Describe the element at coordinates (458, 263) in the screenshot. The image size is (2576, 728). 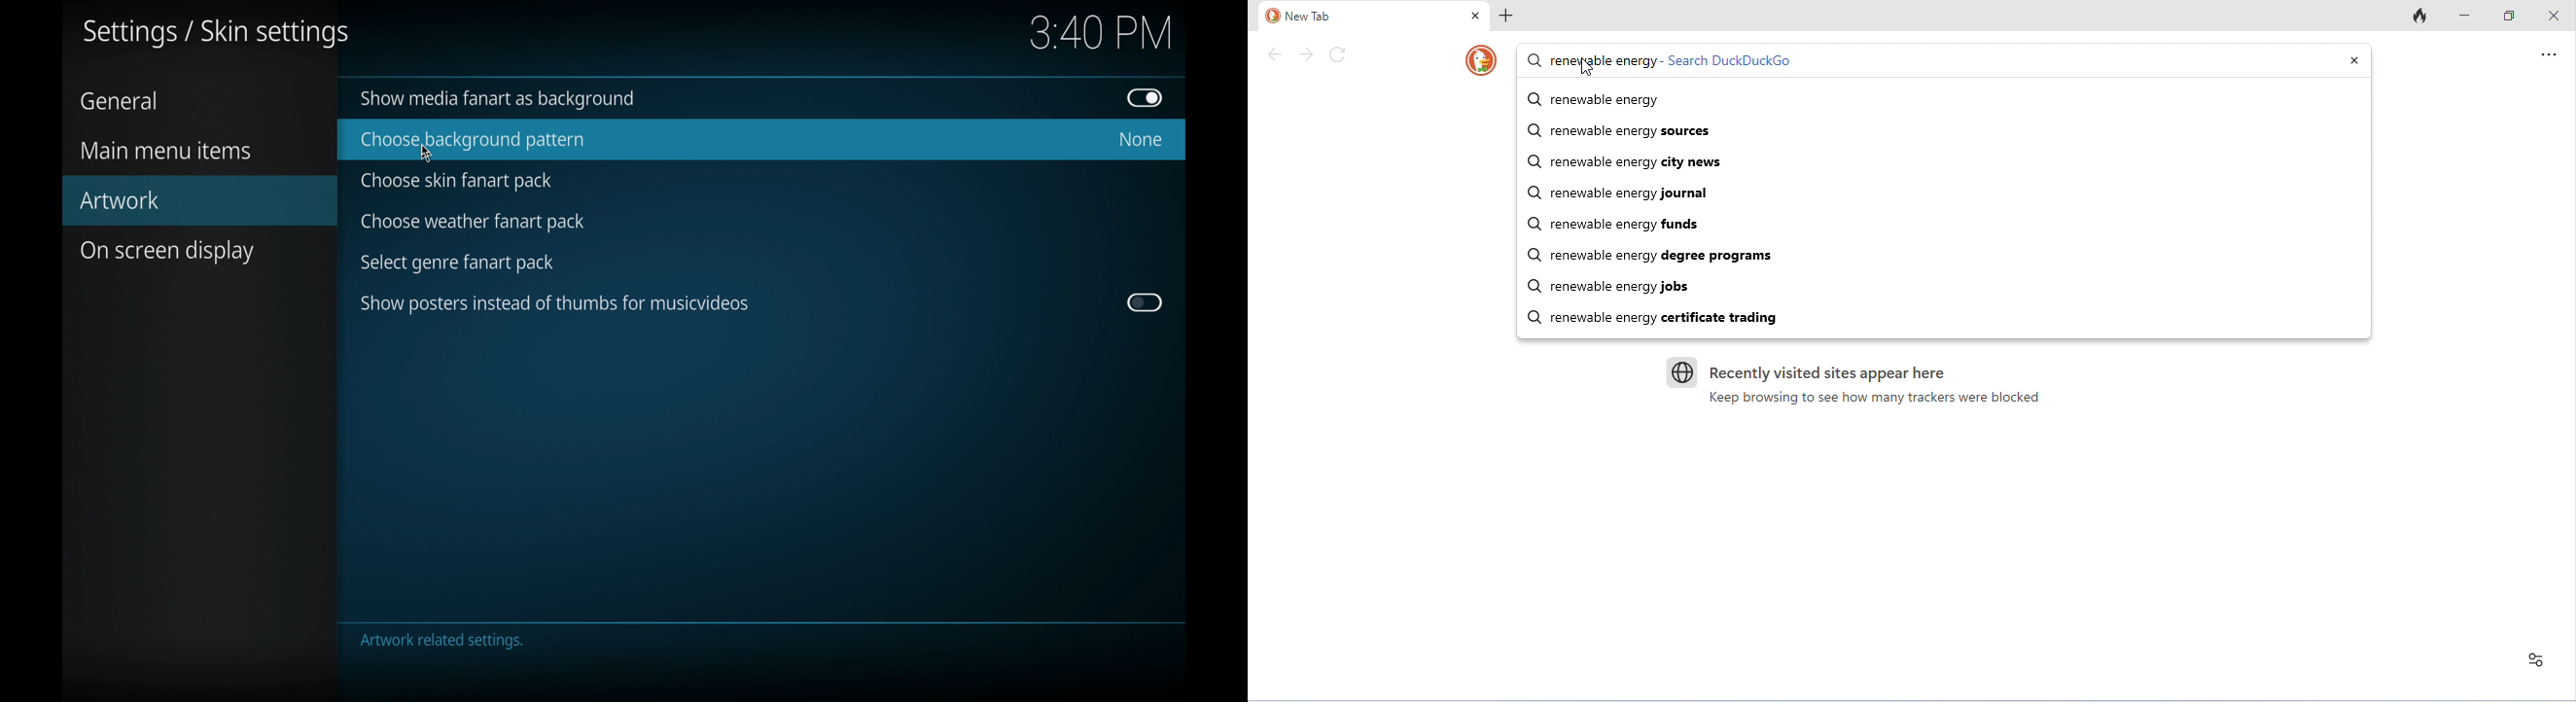
I see `select genre fanart pack` at that location.